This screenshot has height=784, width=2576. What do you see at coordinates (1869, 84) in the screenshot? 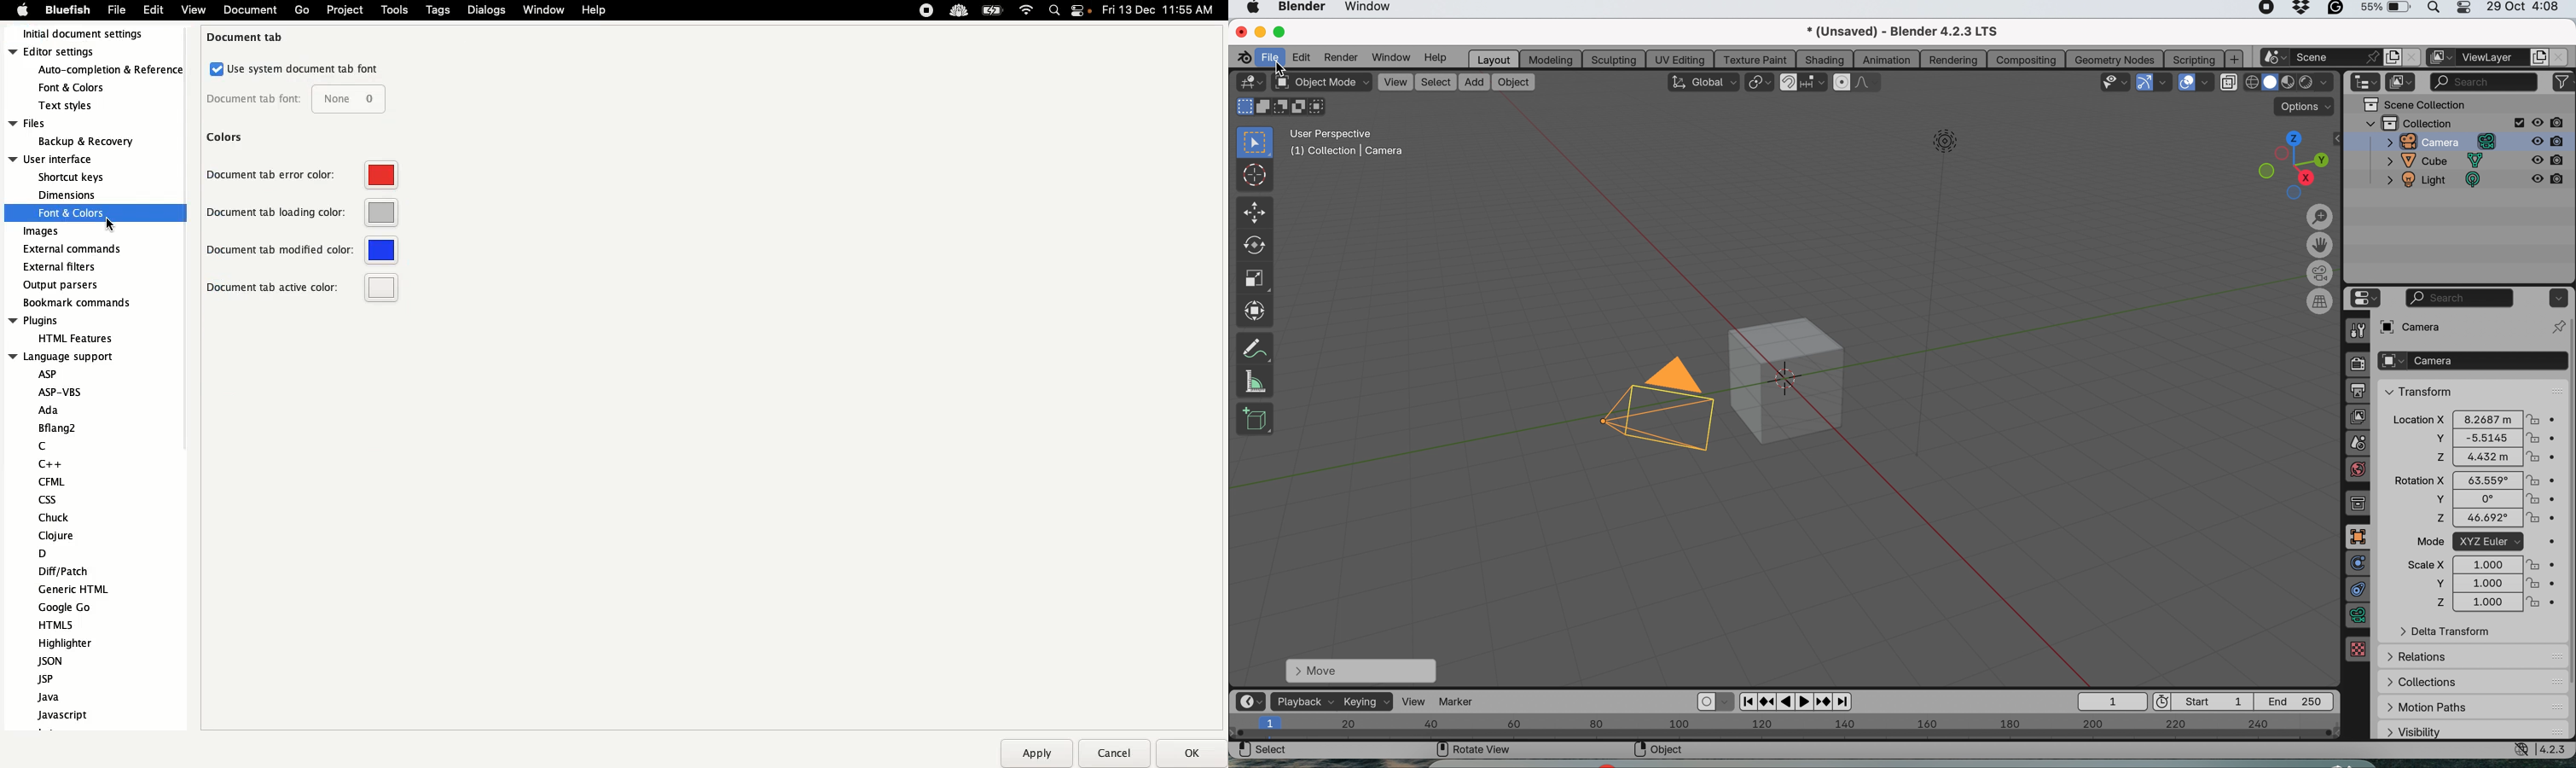
I see `proportional editing falloff` at bounding box center [1869, 84].